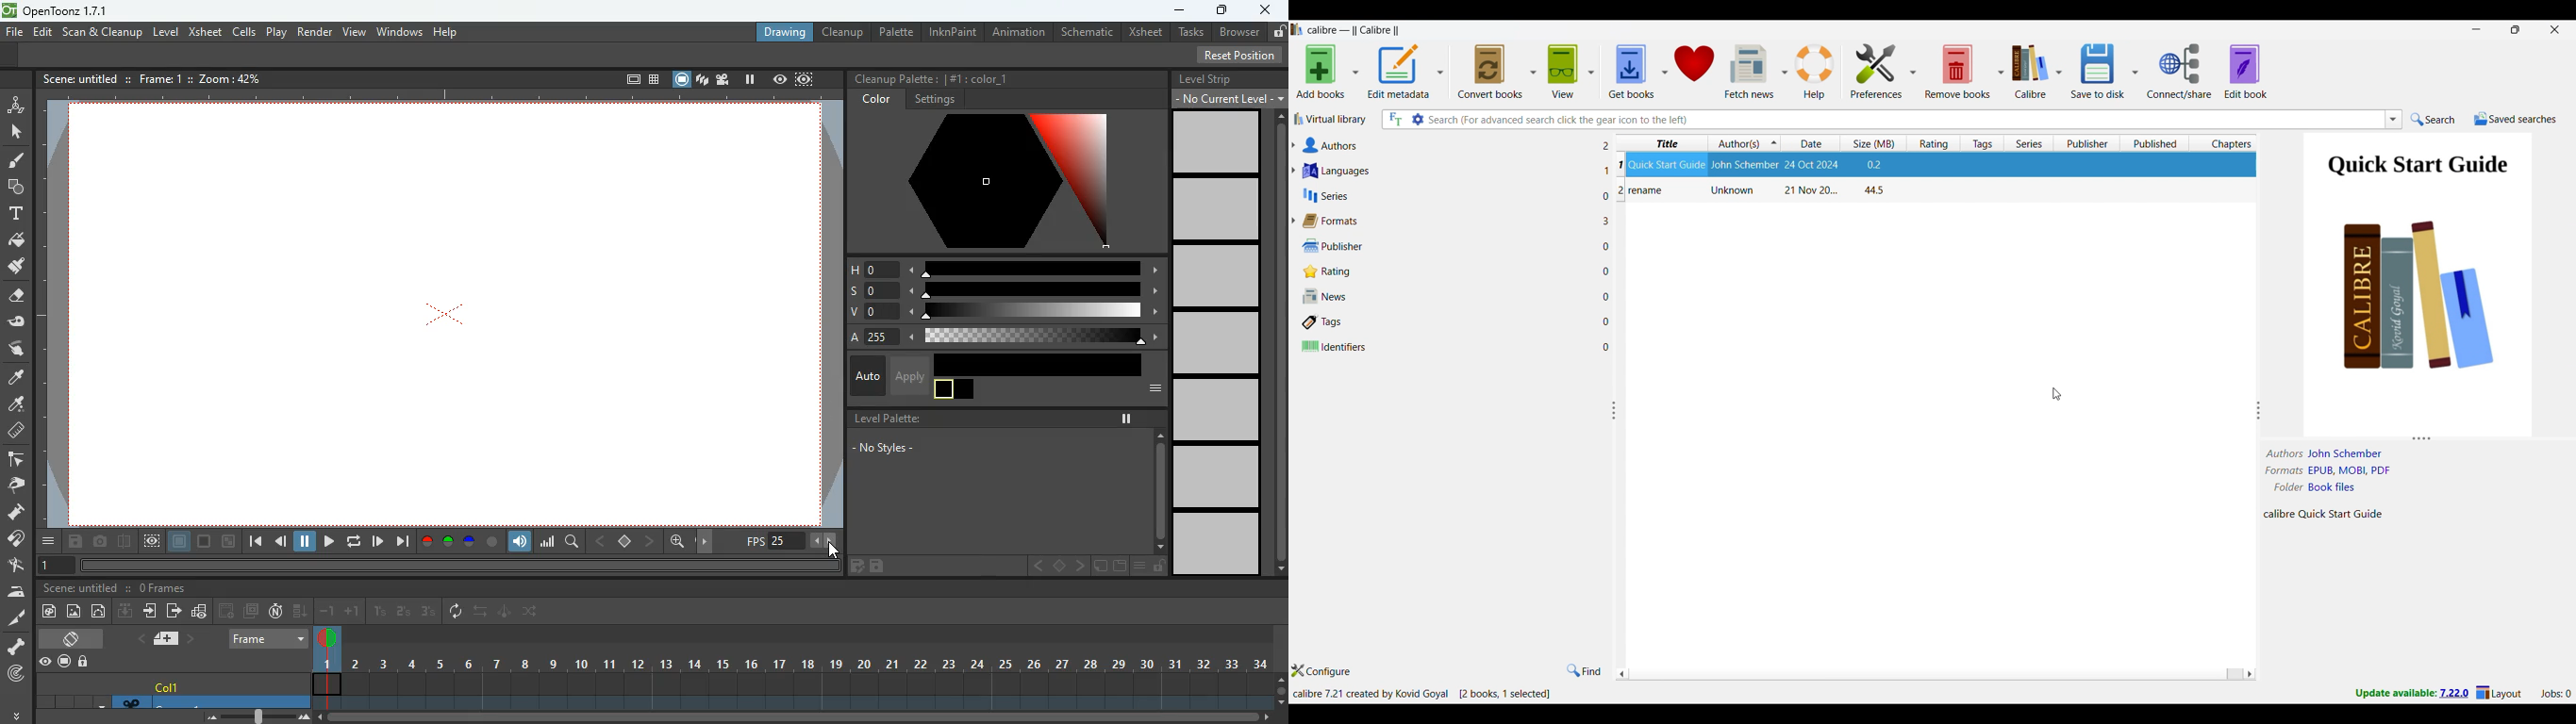  I want to click on Help, so click(1815, 72).